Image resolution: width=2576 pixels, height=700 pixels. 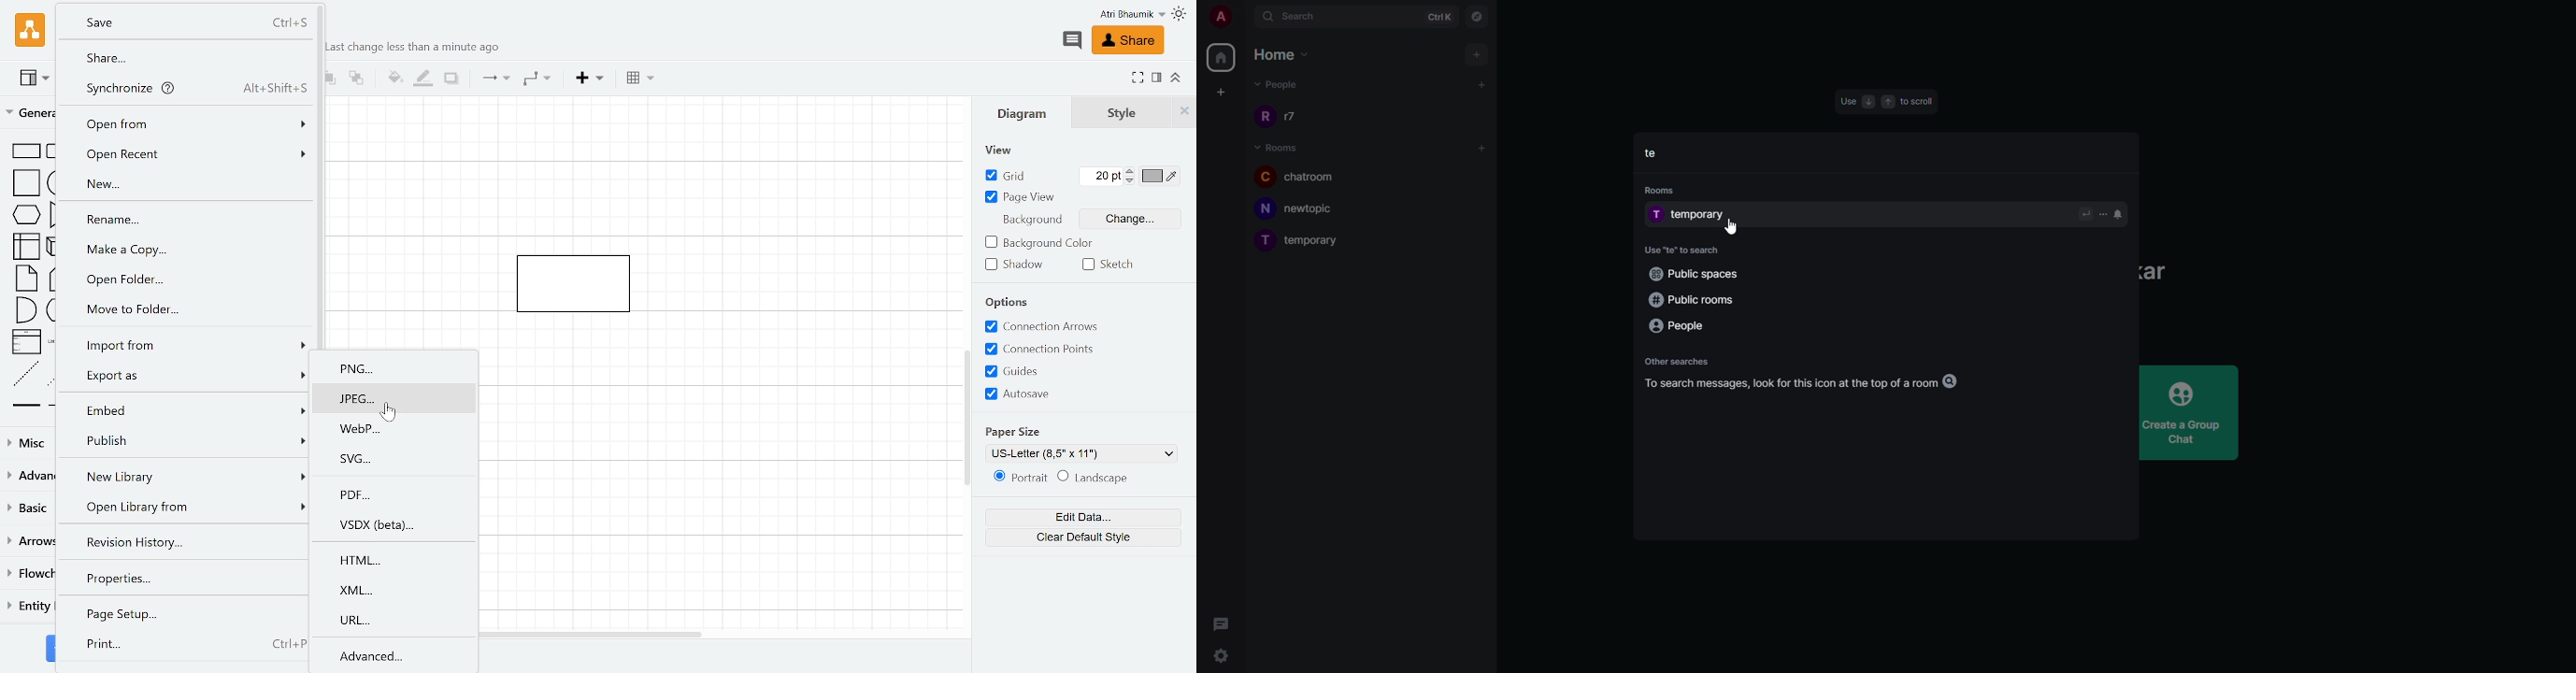 What do you see at coordinates (188, 58) in the screenshot?
I see `Share` at bounding box center [188, 58].